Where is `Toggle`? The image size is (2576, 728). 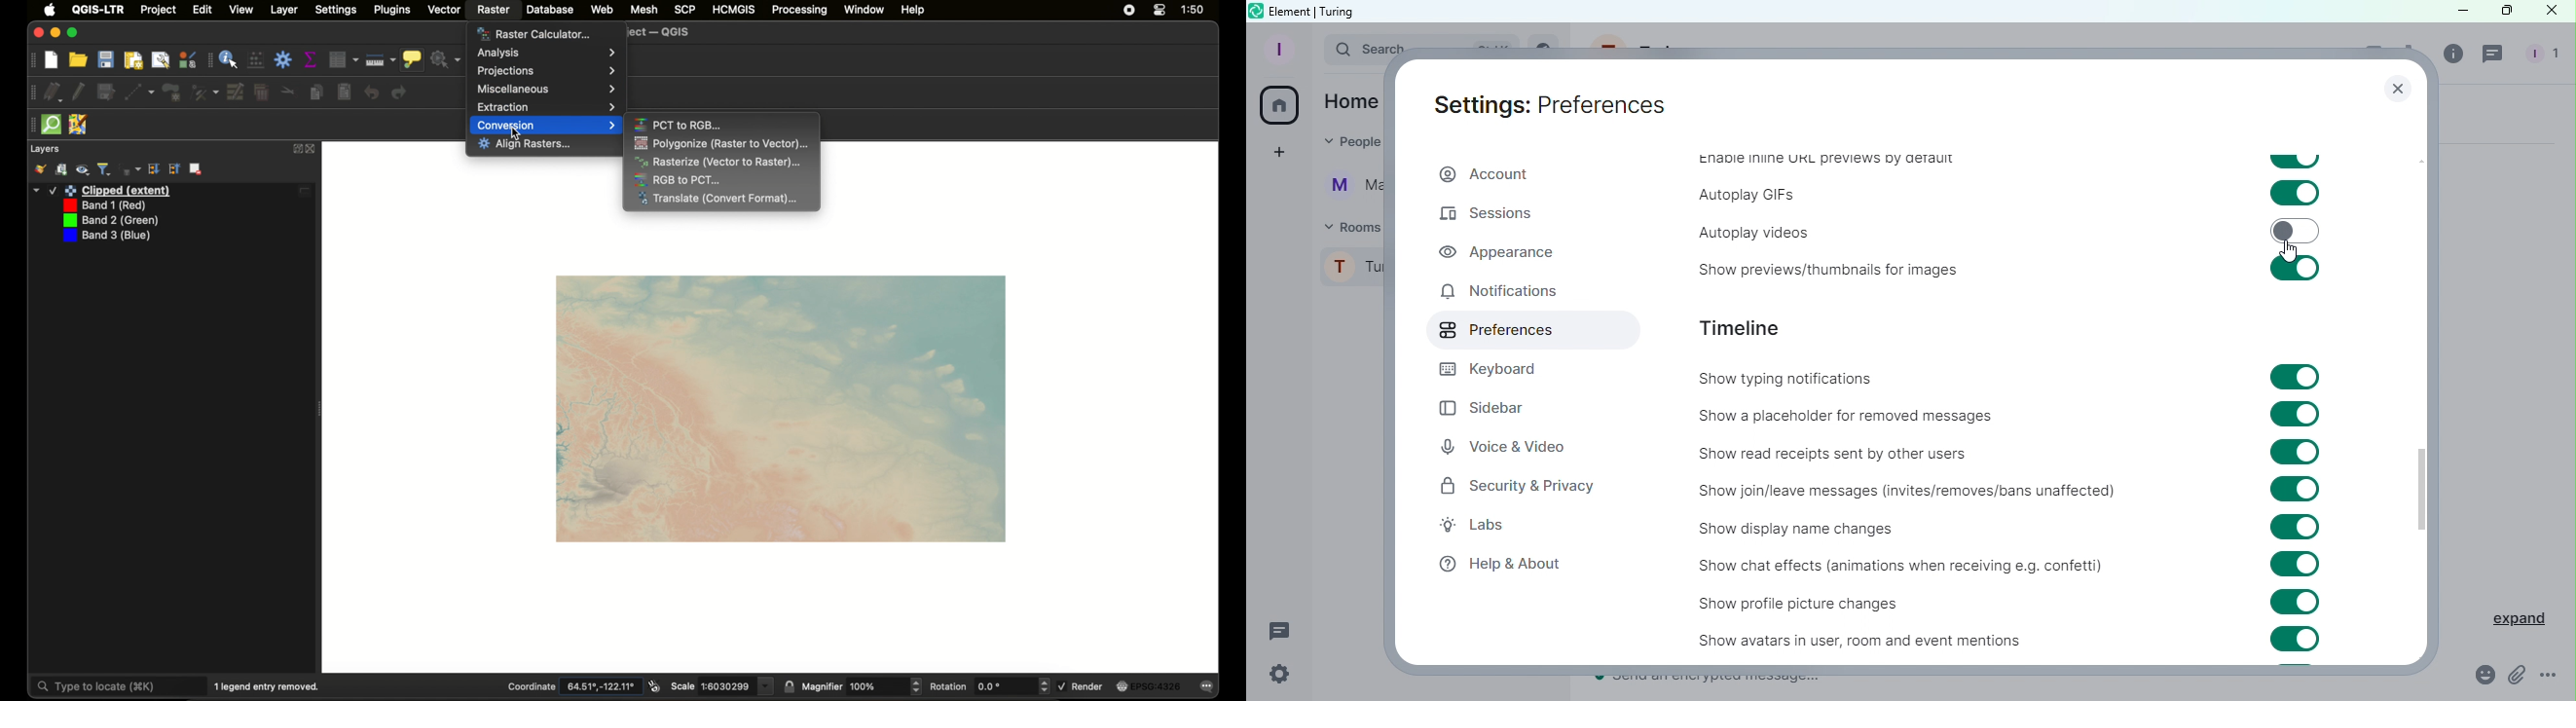
Toggle is located at coordinates (2297, 602).